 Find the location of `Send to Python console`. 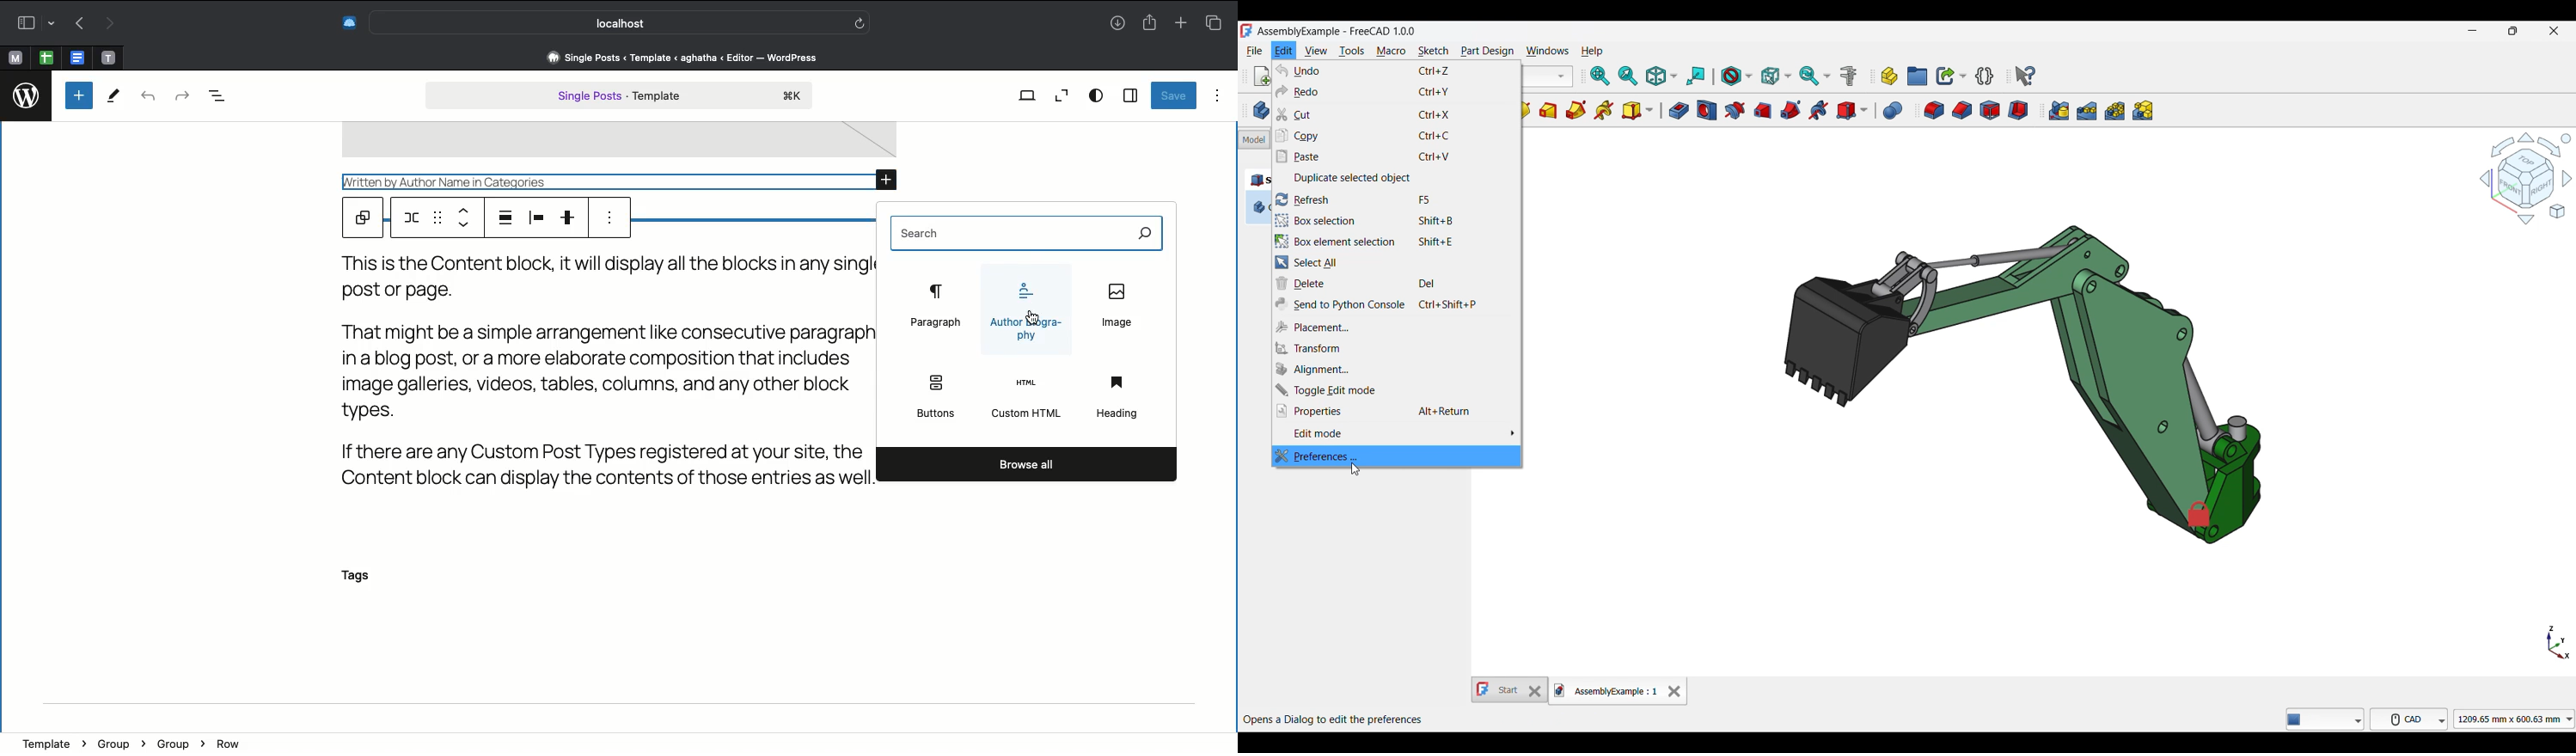

Send to Python console is located at coordinates (1396, 305).